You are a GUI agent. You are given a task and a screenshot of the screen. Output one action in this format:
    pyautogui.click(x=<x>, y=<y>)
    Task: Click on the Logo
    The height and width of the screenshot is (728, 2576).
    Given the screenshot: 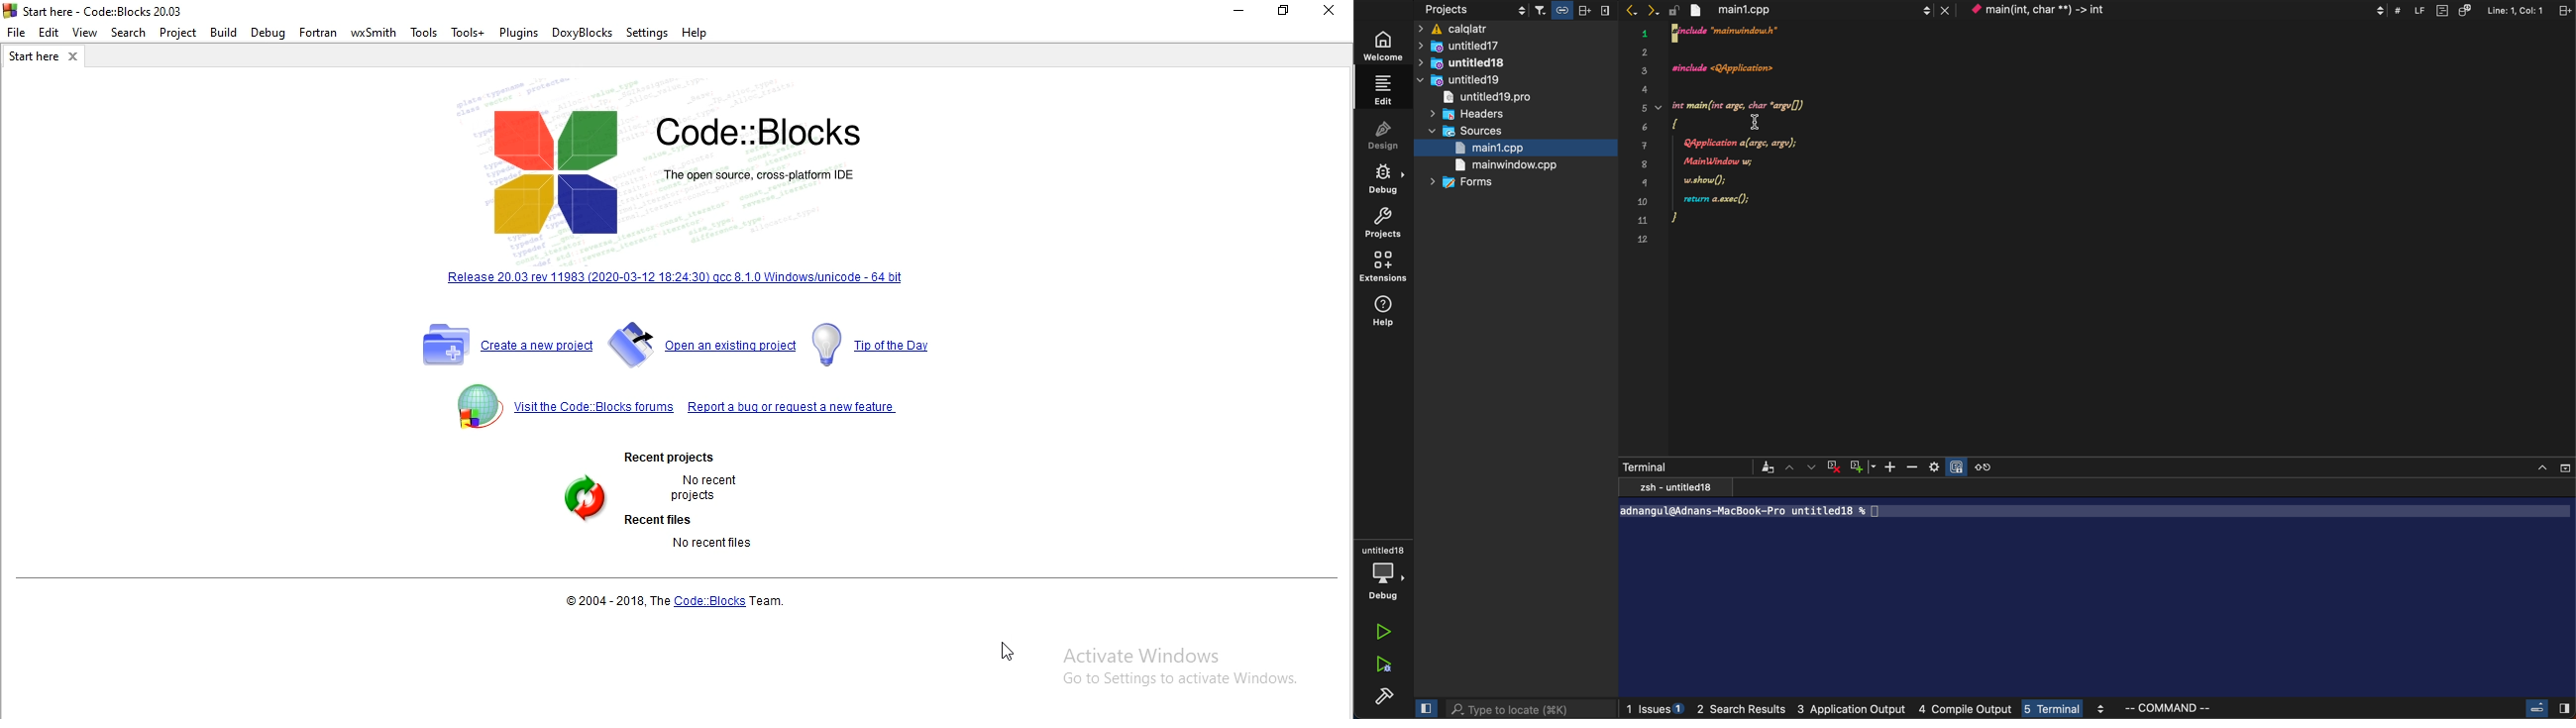 What is the action you would take?
    pyautogui.click(x=442, y=339)
    